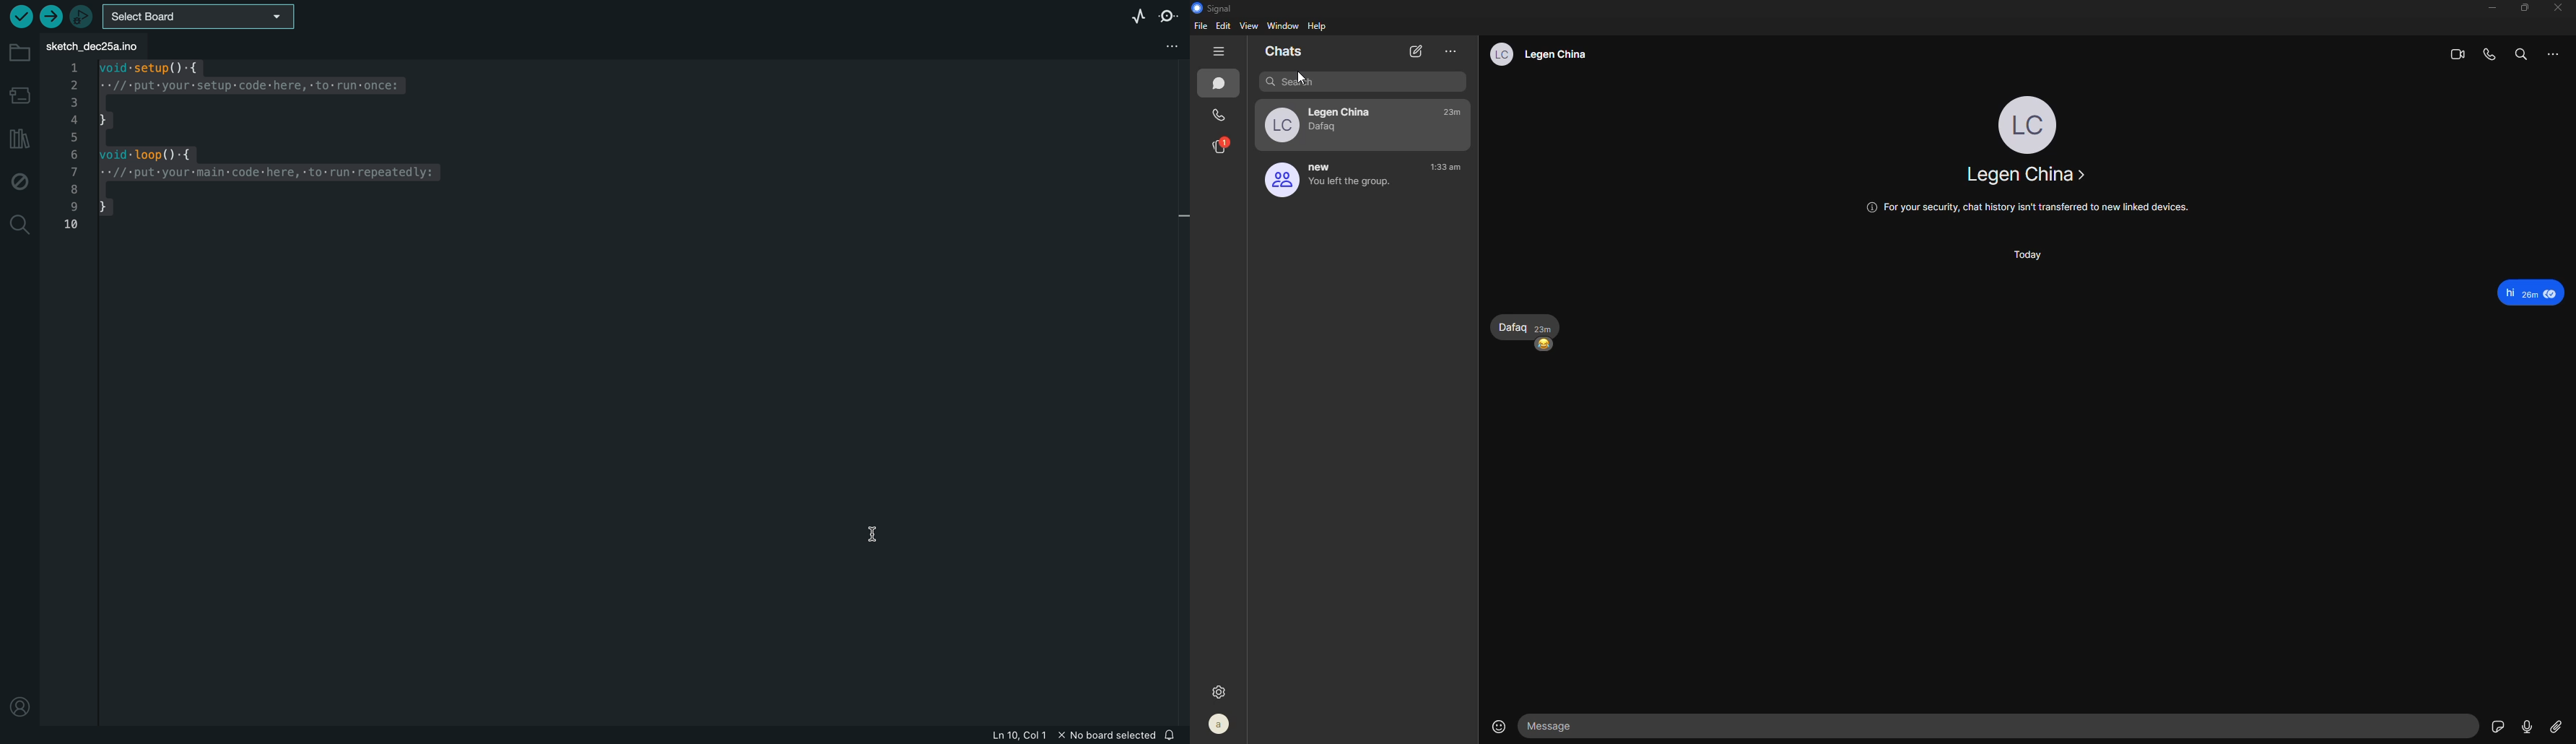 Image resolution: width=2576 pixels, height=756 pixels. Describe the element at coordinates (1279, 126) in the screenshot. I see `lc profile` at that location.